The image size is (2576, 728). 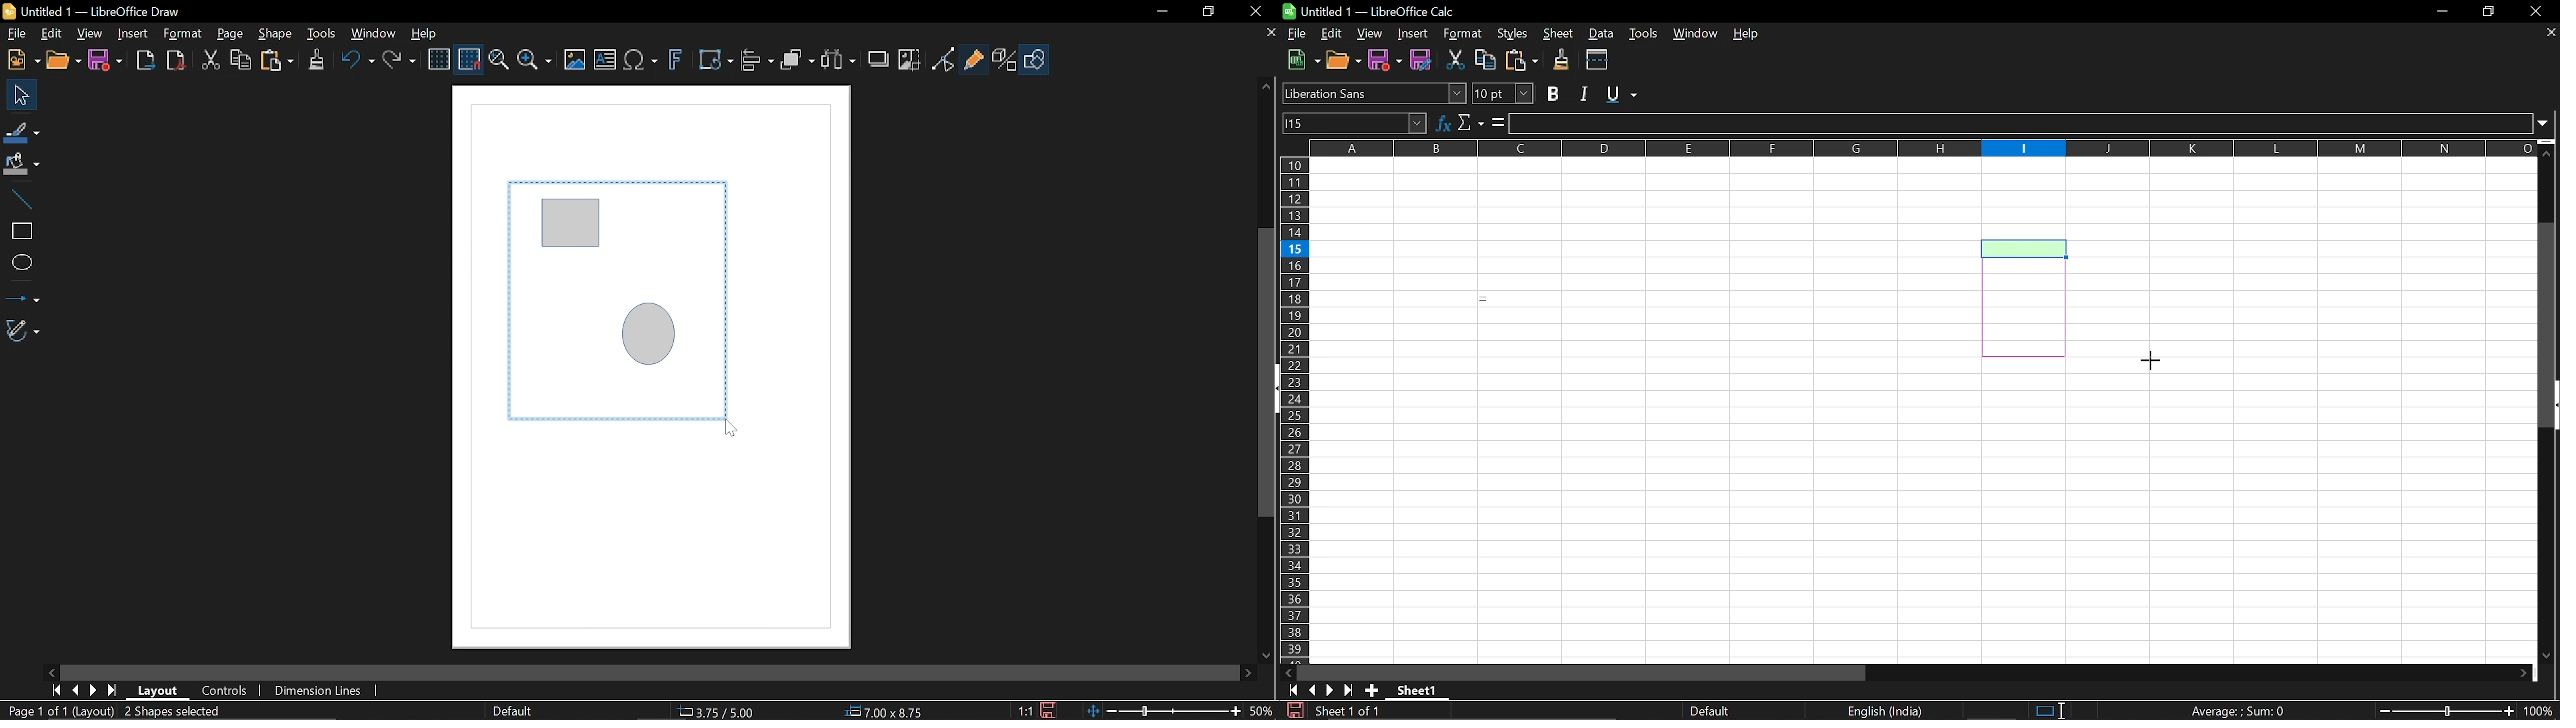 What do you see at coordinates (428, 33) in the screenshot?
I see `Help` at bounding box center [428, 33].